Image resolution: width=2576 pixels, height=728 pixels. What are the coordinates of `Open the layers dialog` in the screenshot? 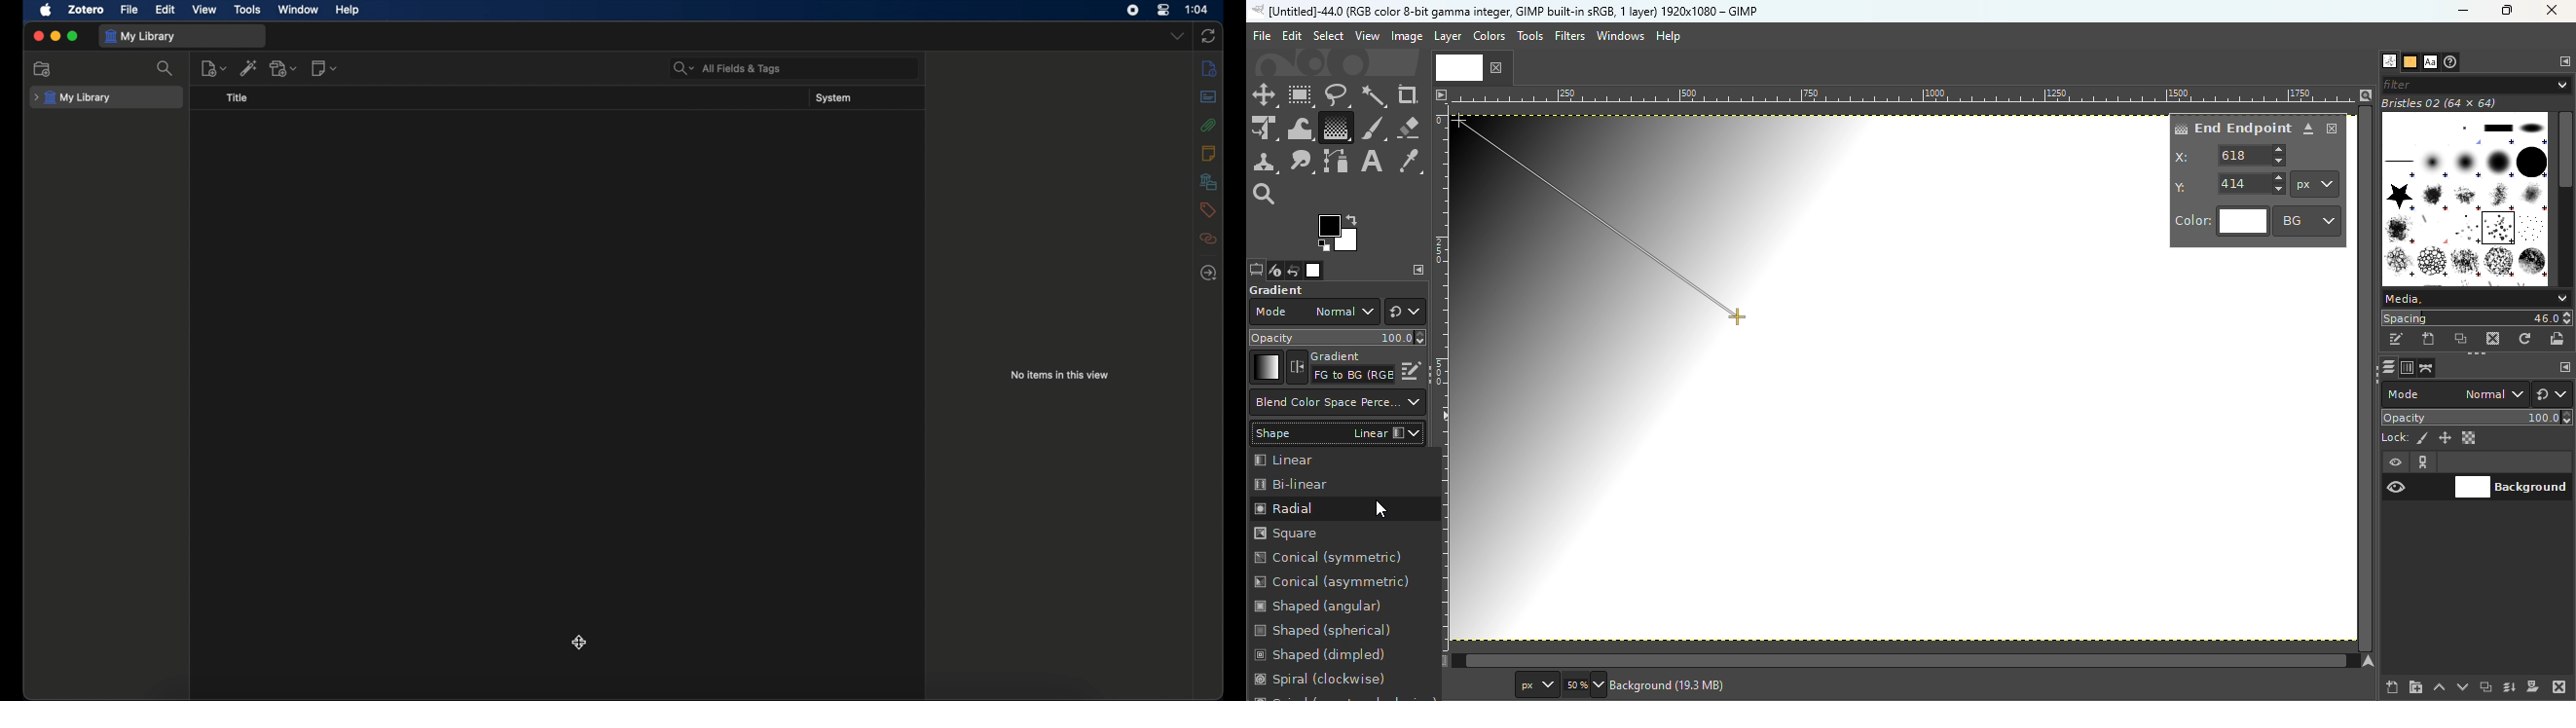 It's located at (2386, 367).